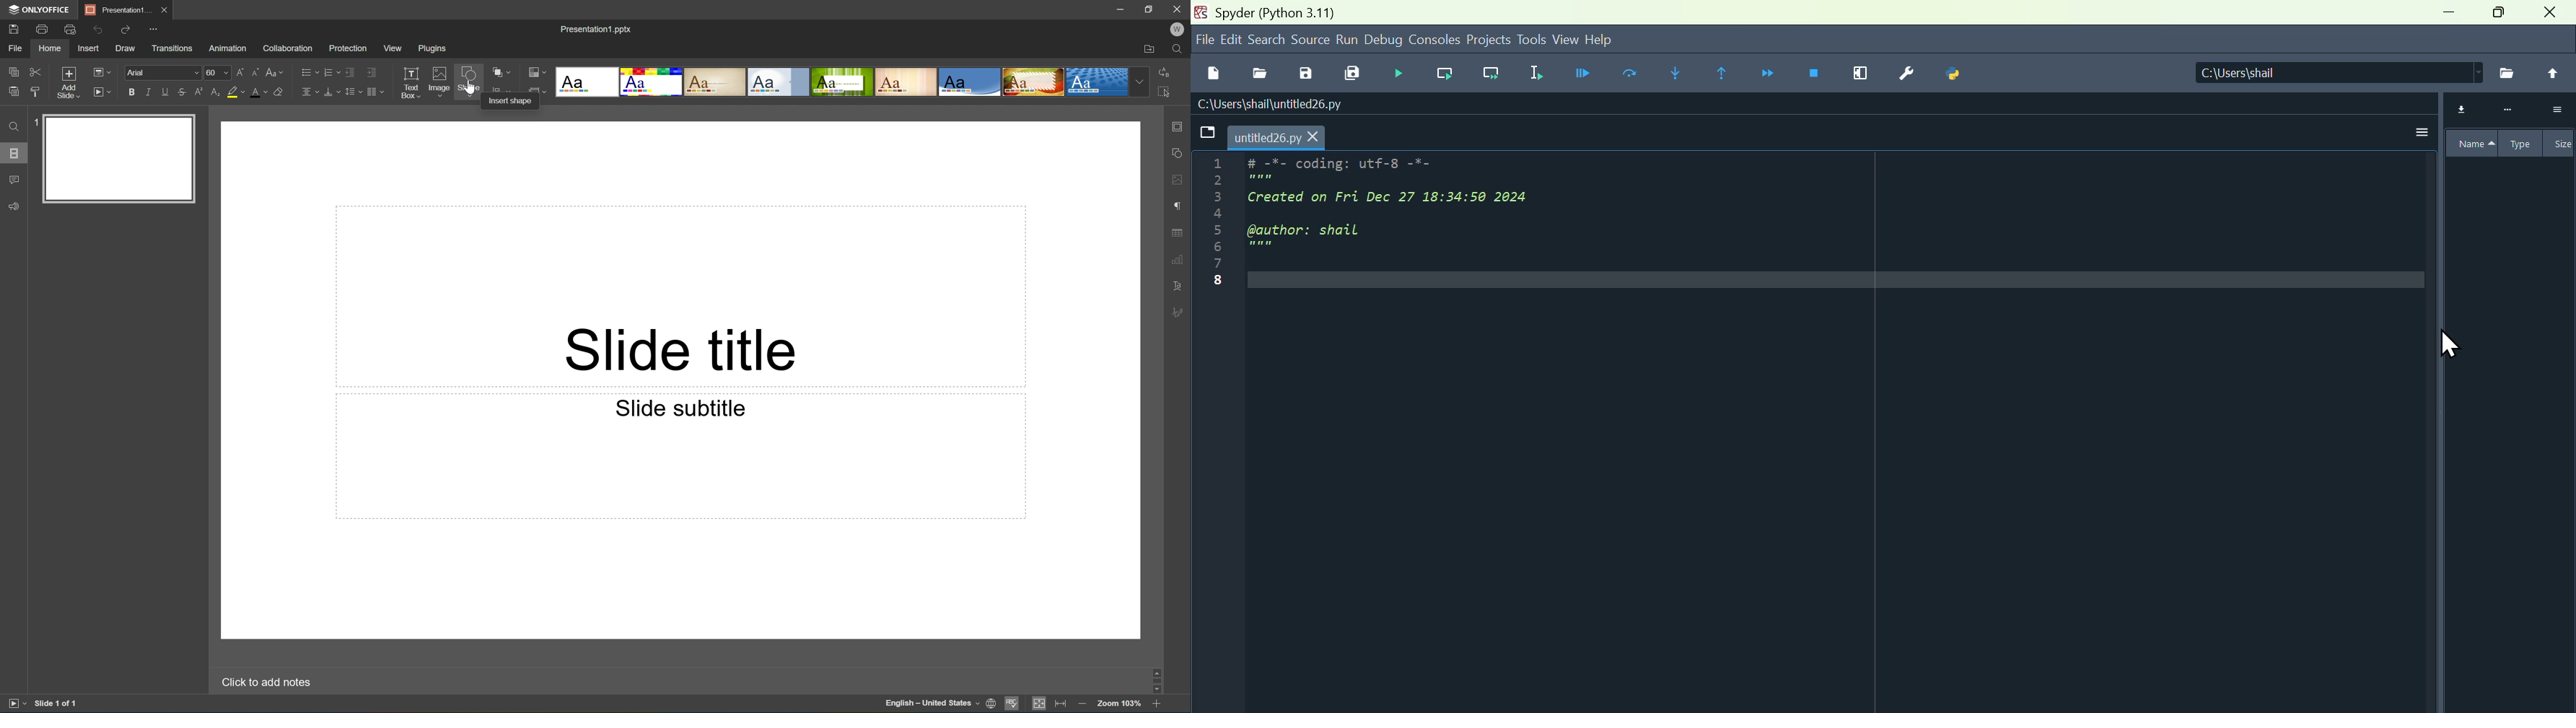  What do you see at coordinates (596, 31) in the screenshot?
I see `Presentation1.pptx` at bounding box center [596, 31].